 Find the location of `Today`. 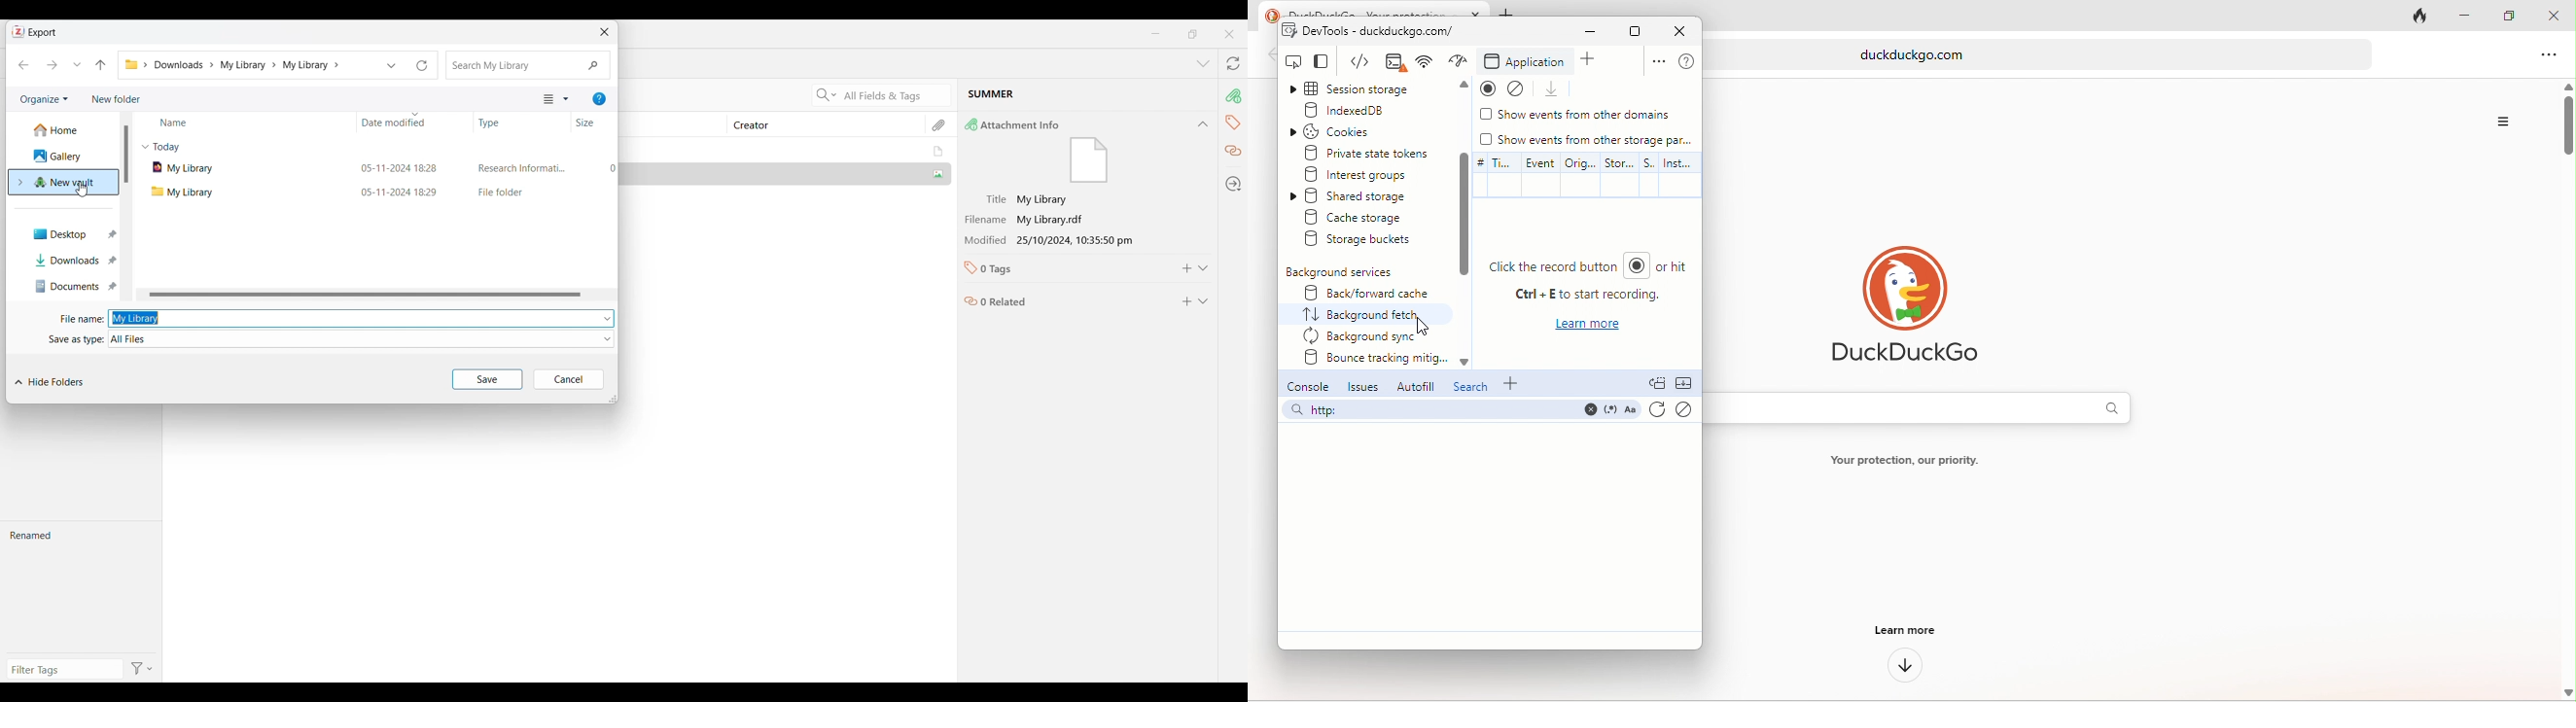

Today is located at coordinates (166, 147).